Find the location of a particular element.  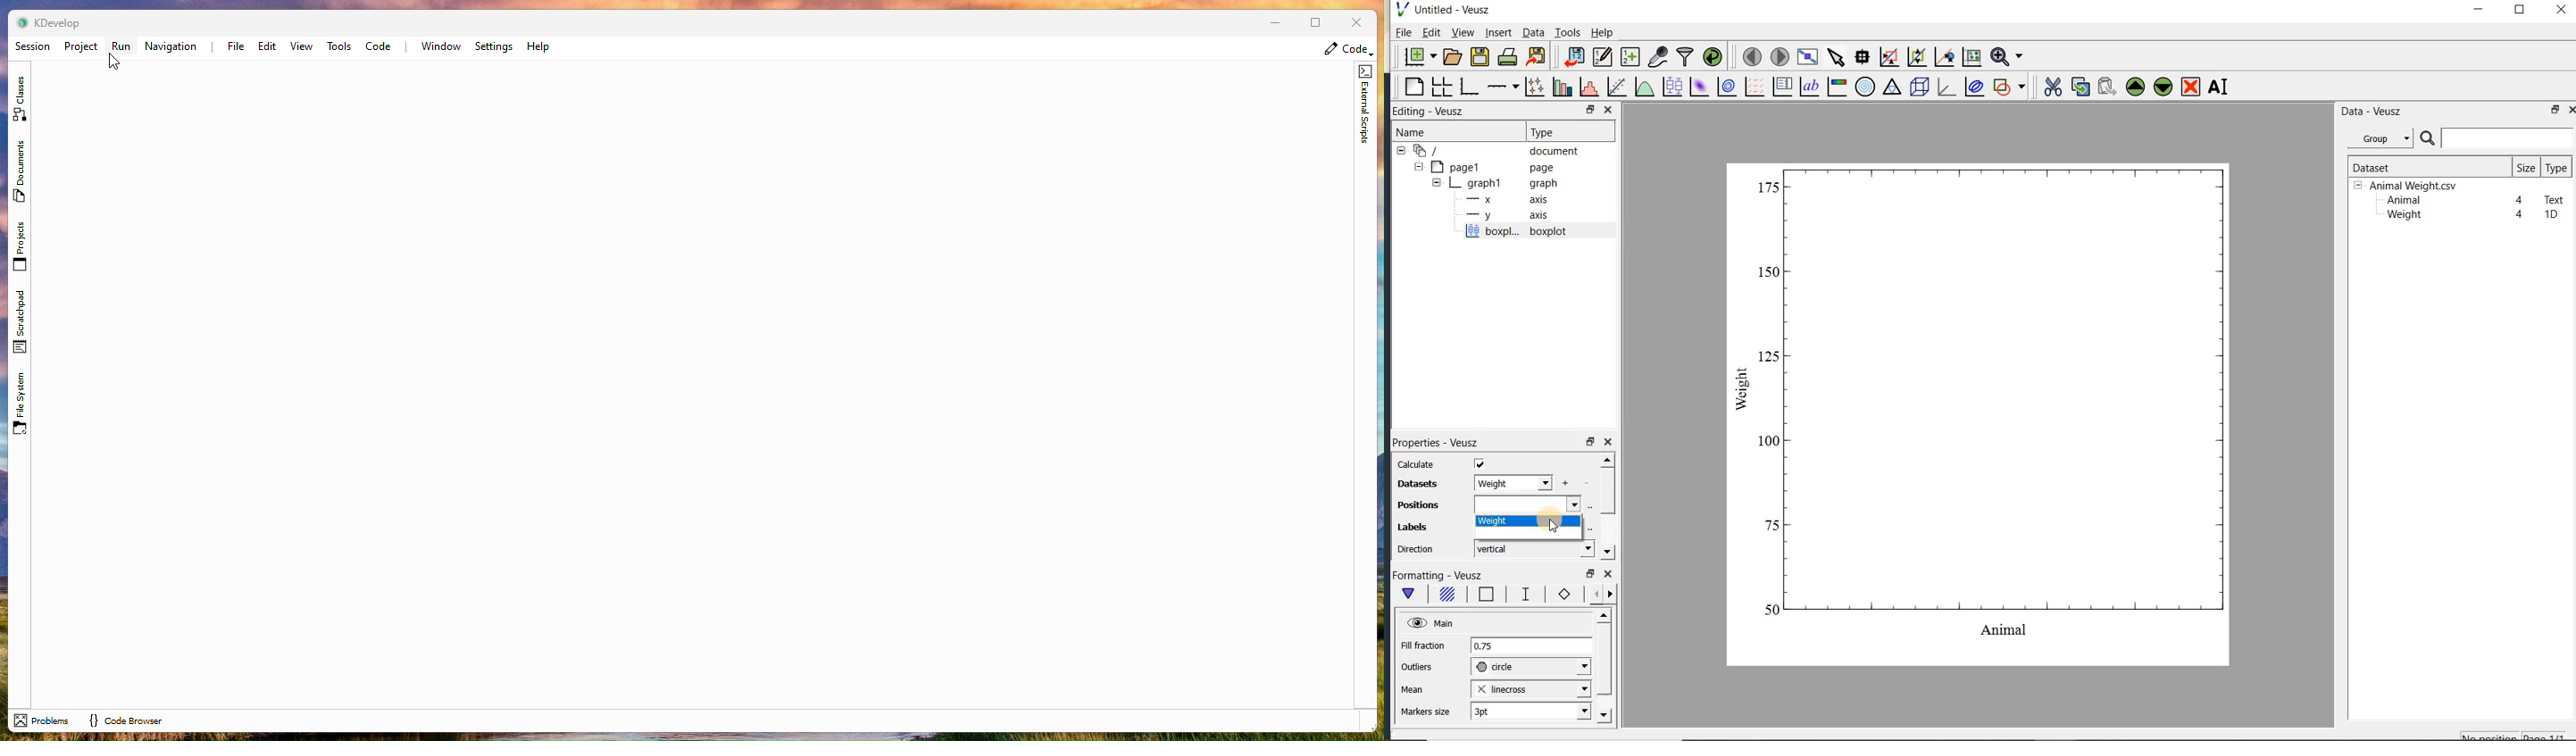

weight is located at coordinates (1515, 483).